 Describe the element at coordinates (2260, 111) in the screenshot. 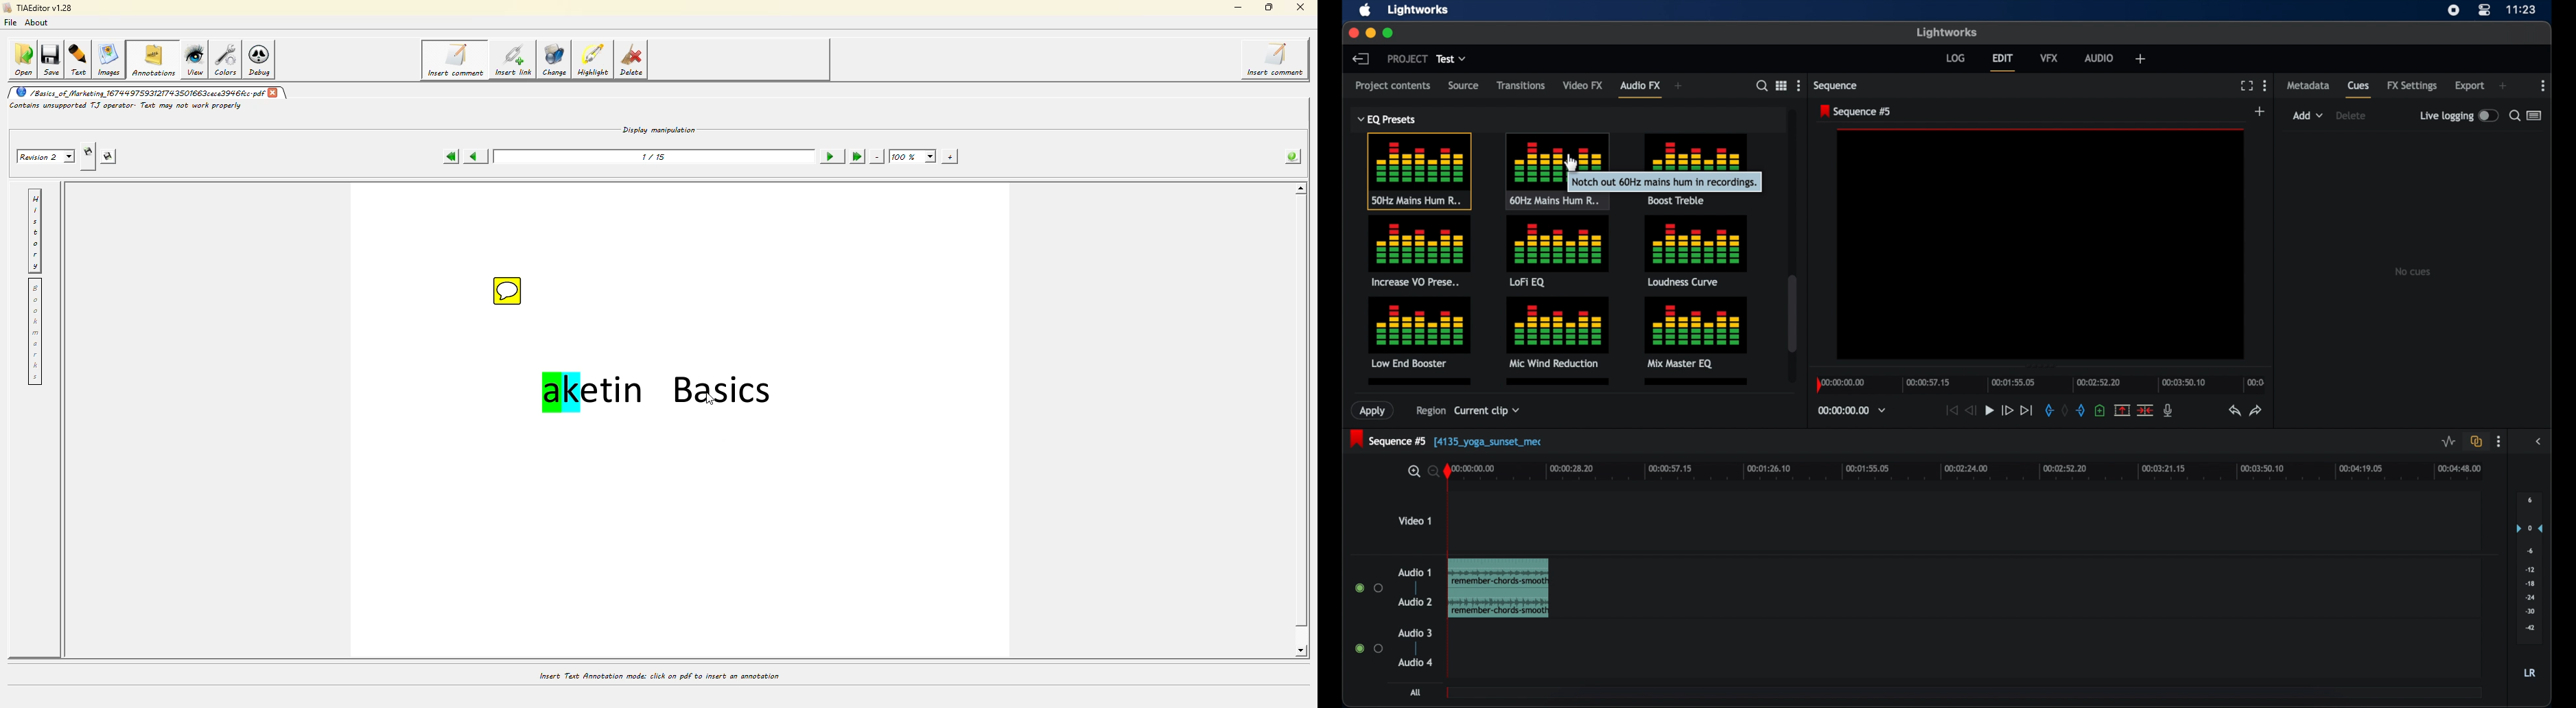

I see `add` at that location.